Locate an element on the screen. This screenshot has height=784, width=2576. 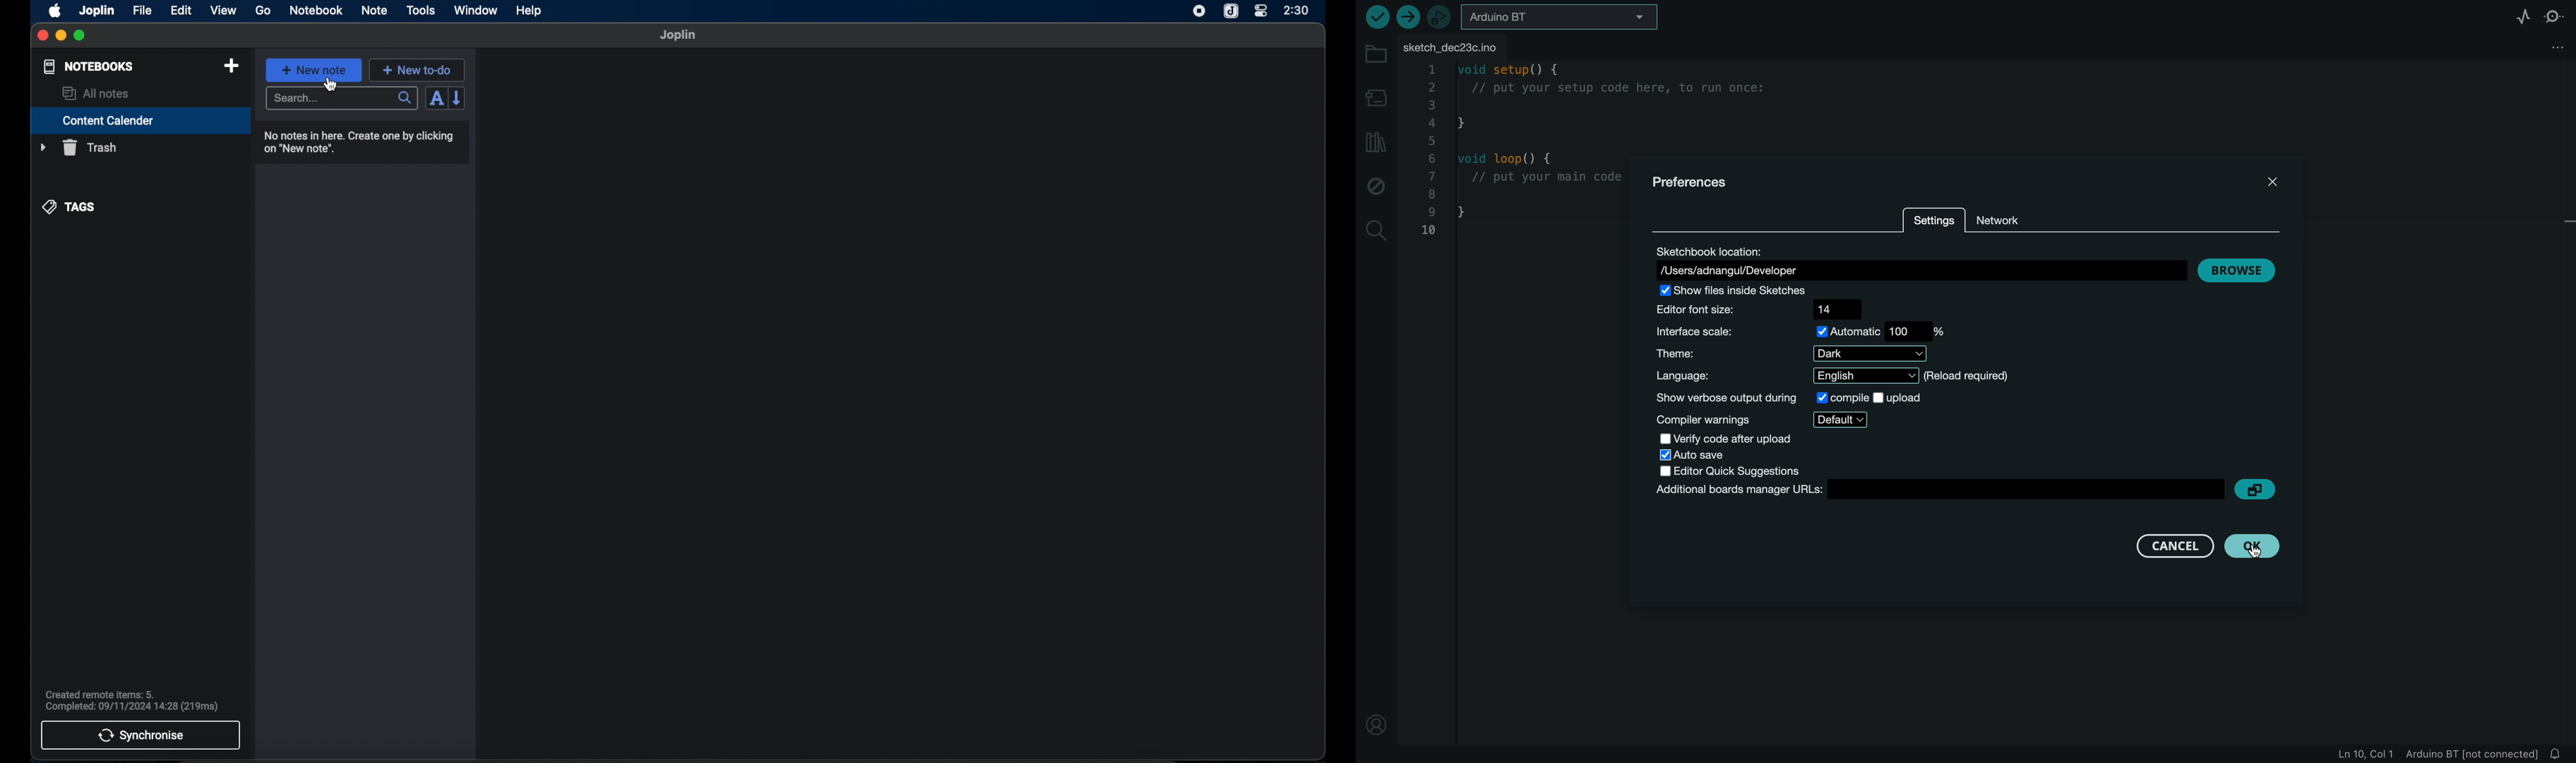
no notes in here. create one by clicking on "new note". is located at coordinates (357, 142).